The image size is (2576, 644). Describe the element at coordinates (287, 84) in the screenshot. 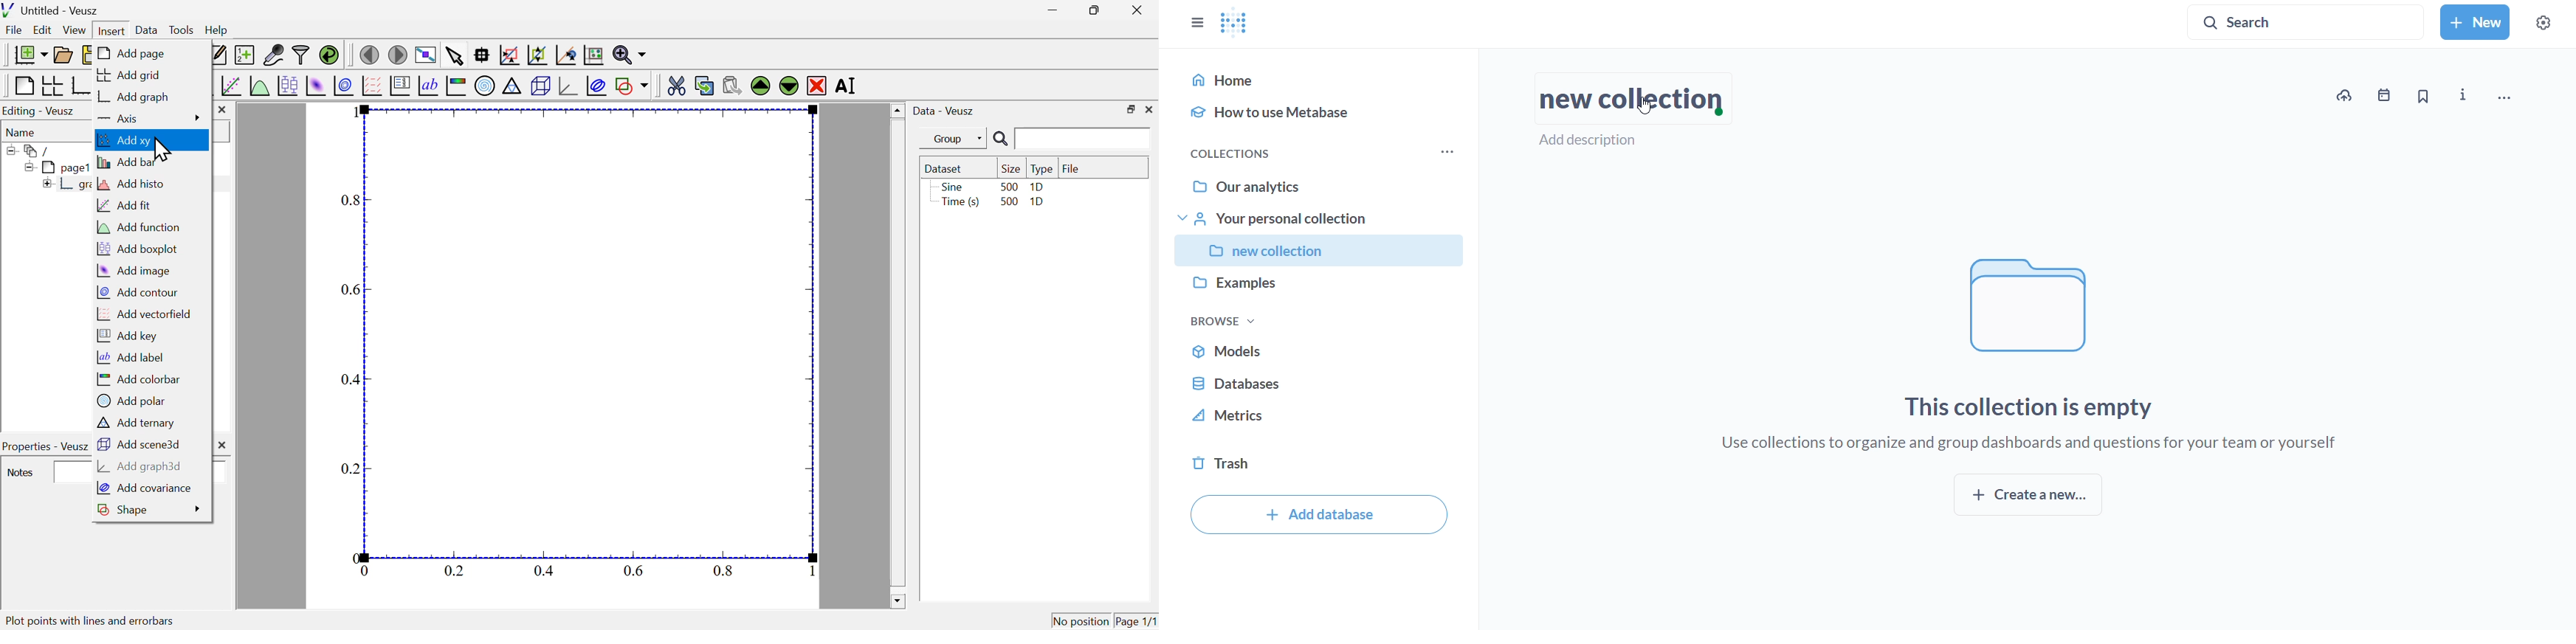

I see `plot box plots` at that location.